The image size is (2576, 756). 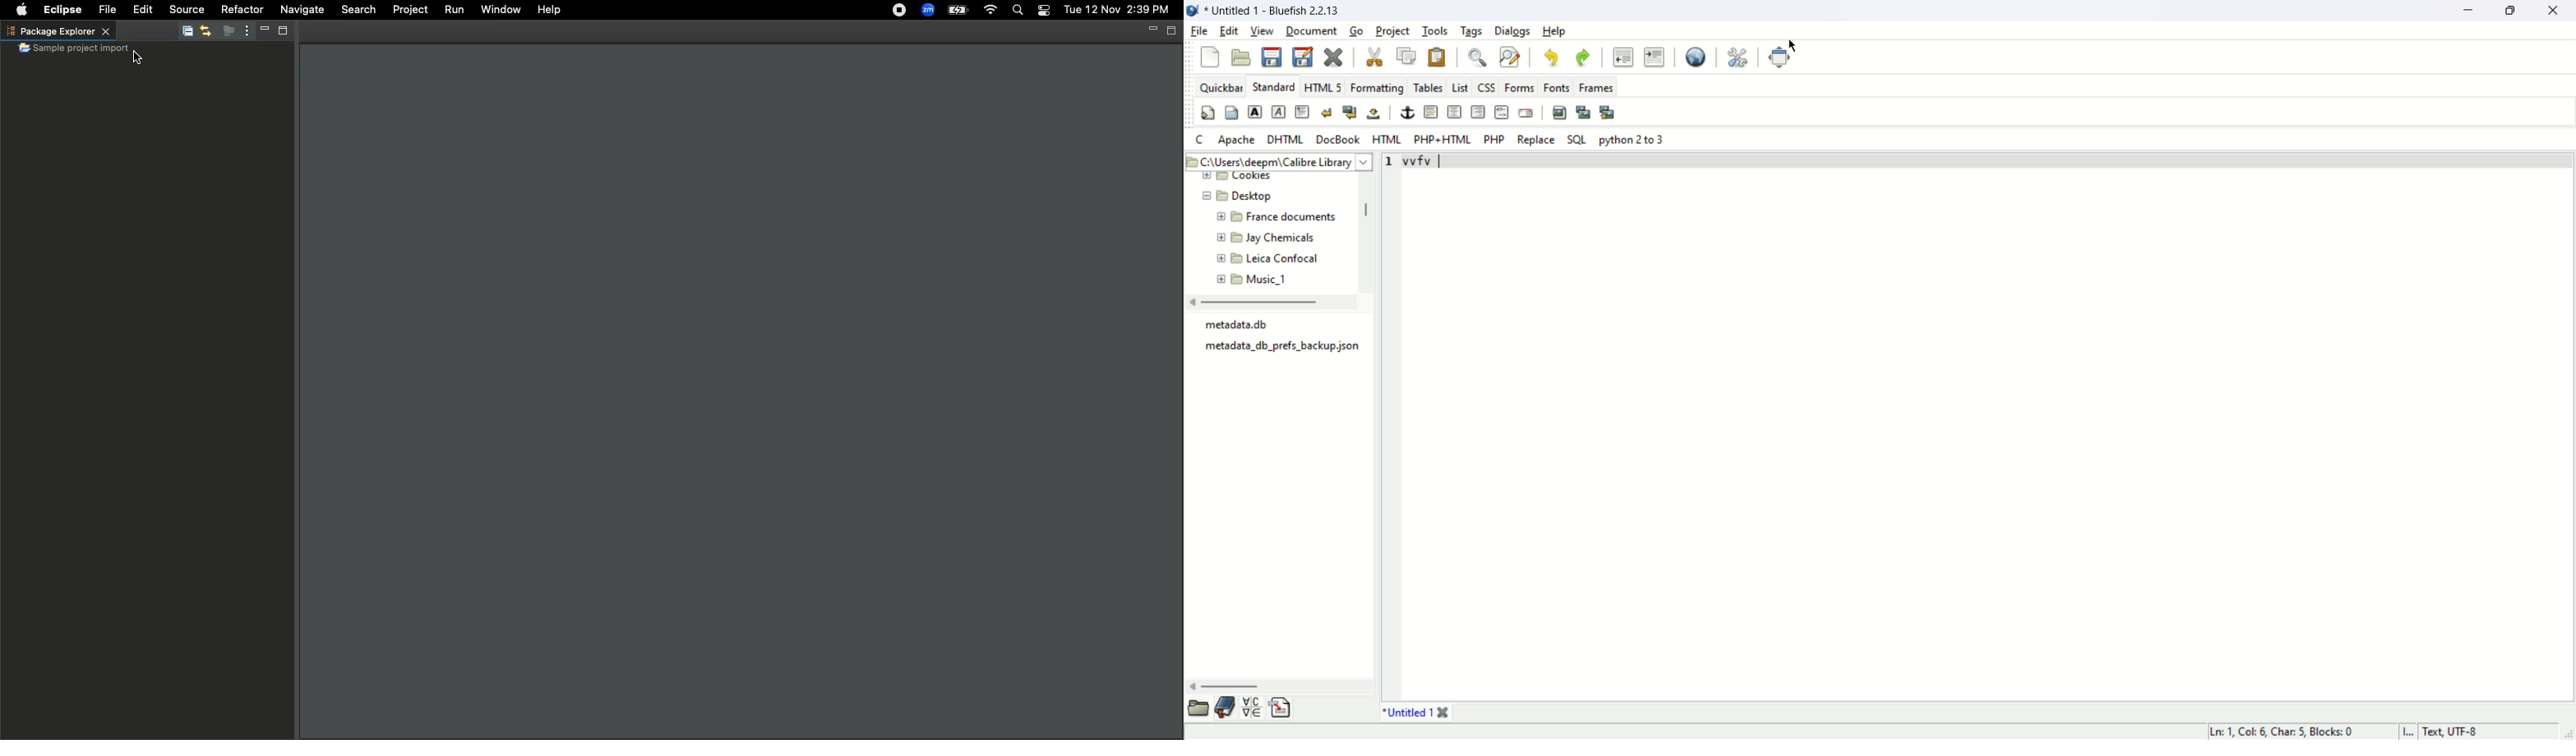 I want to click on strong, so click(x=1254, y=111).